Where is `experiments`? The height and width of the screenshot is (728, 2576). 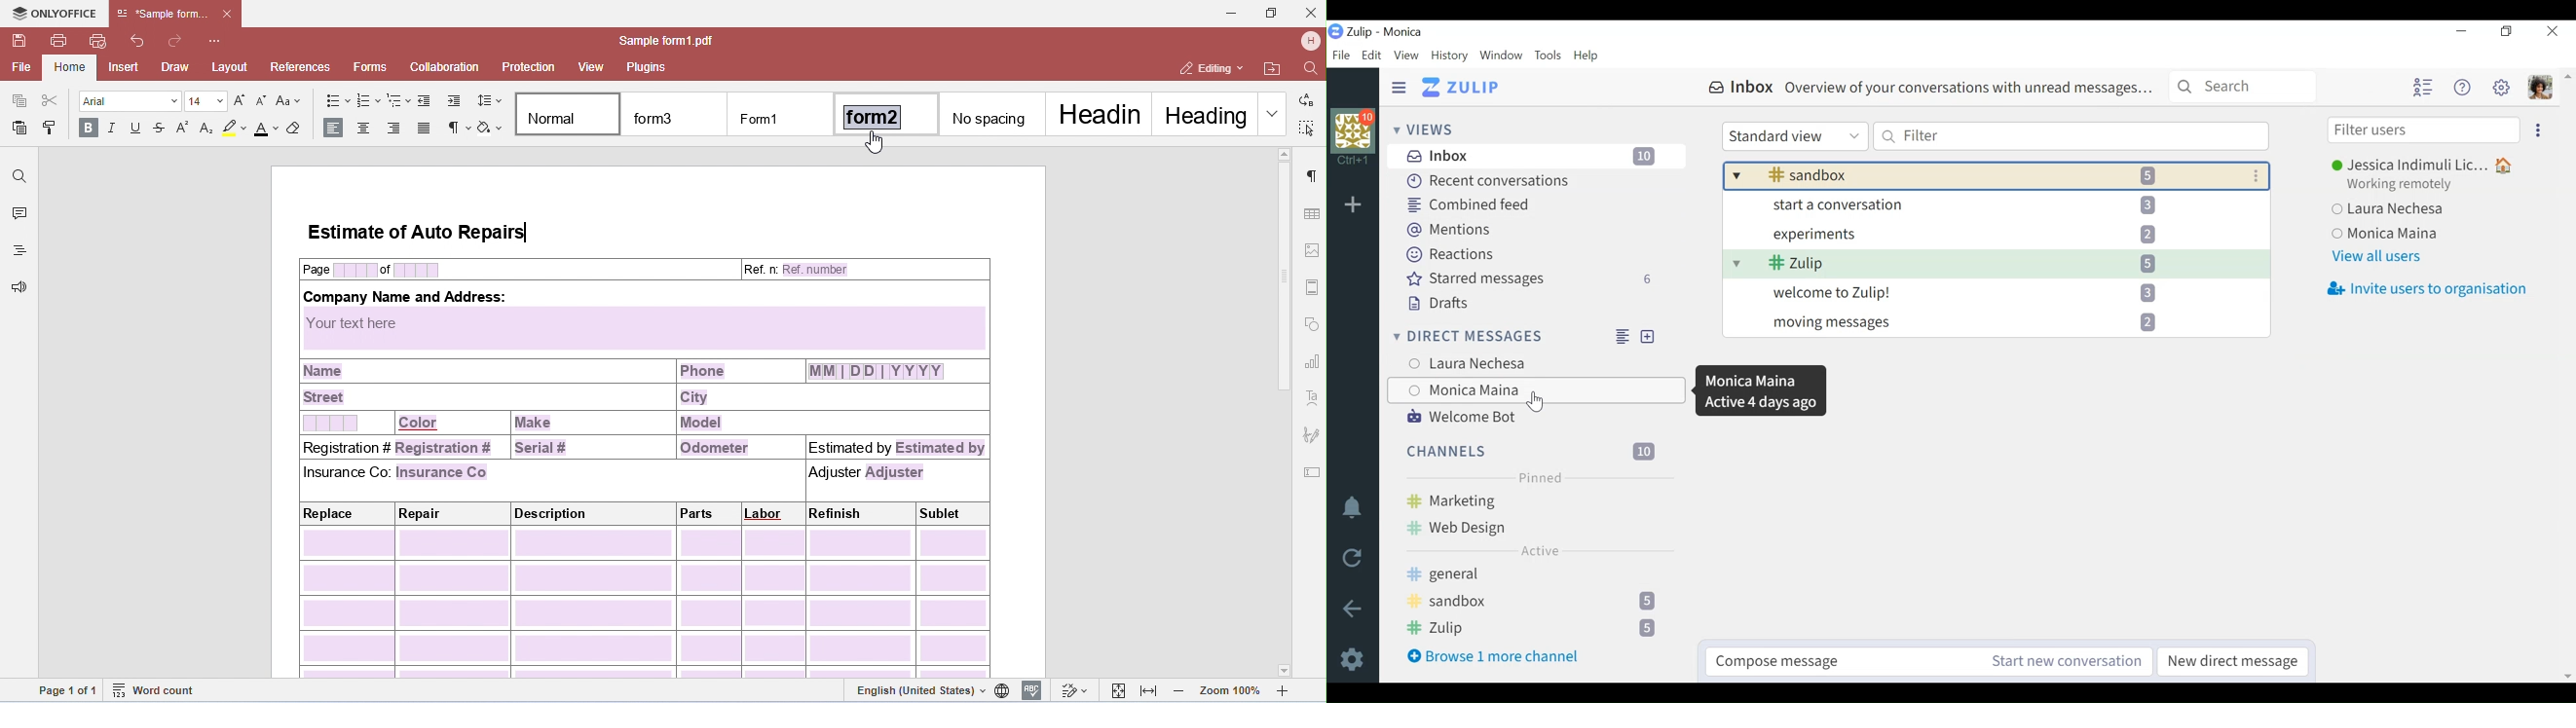
experiments is located at coordinates (1994, 236).